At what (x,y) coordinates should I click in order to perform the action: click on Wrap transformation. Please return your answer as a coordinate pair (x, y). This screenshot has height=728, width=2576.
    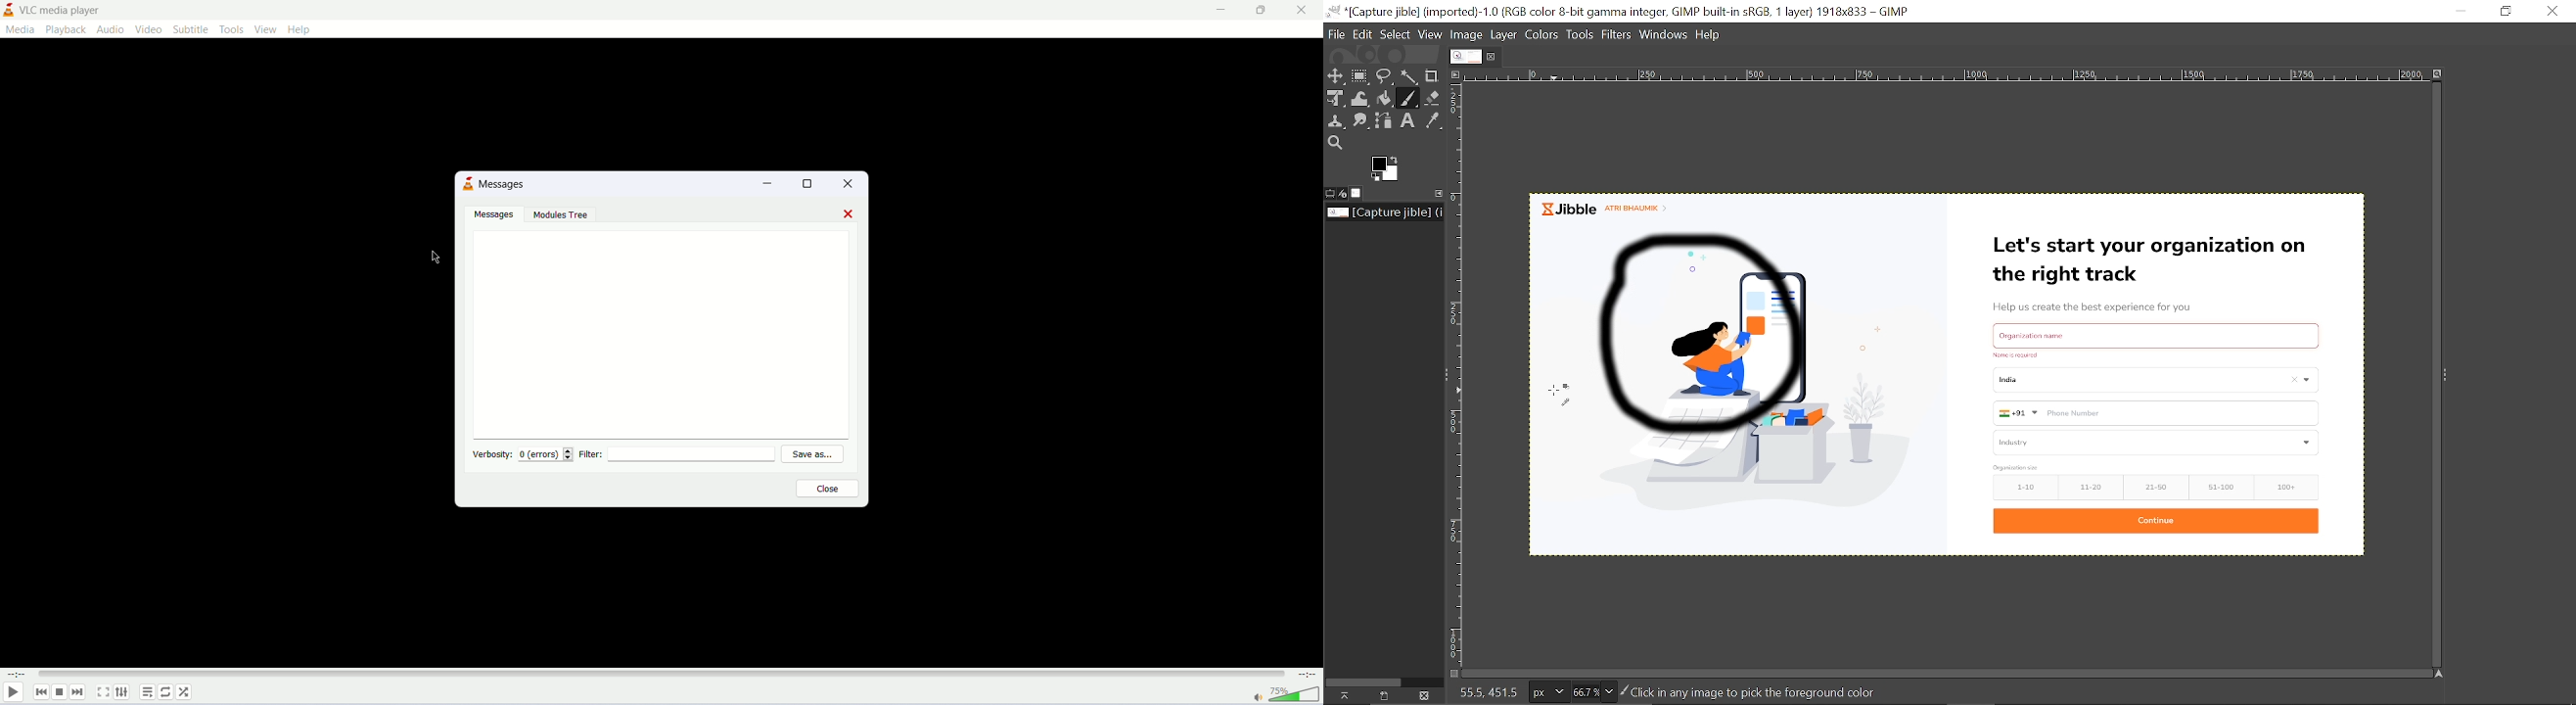
    Looking at the image, I should click on (1361, 98).